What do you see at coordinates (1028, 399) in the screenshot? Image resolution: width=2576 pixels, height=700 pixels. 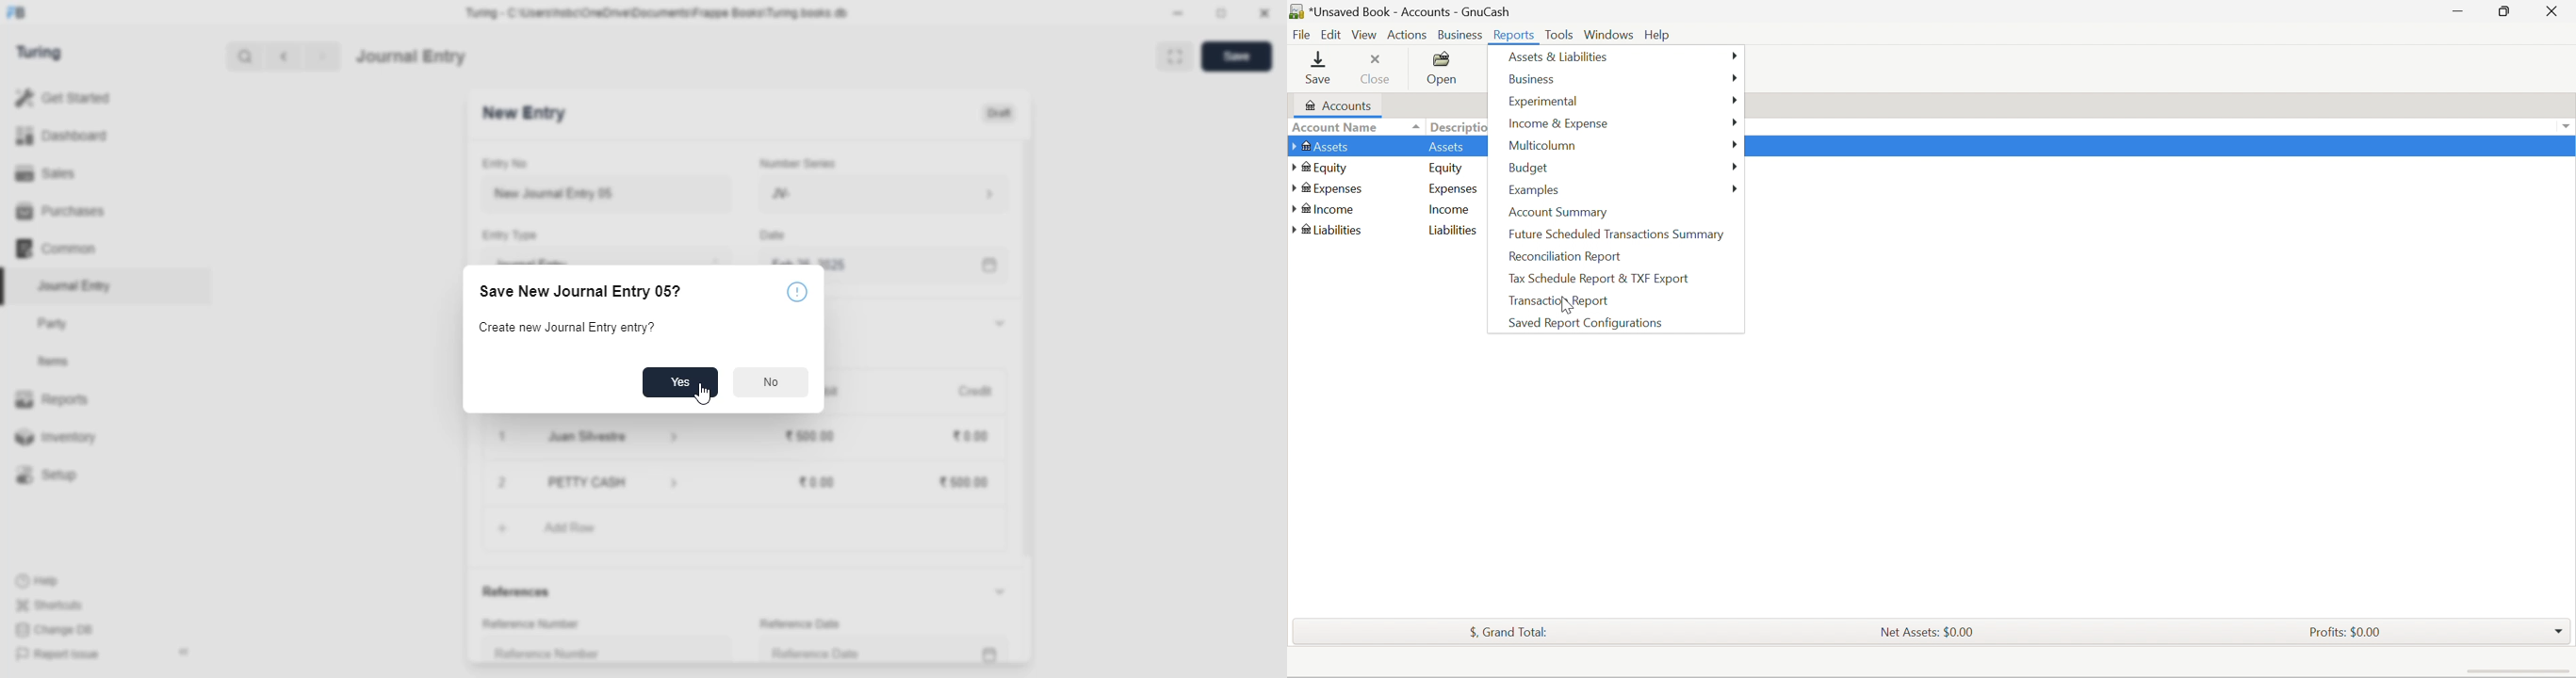 I see `scroll bar` at bounding box center [1028, 399].